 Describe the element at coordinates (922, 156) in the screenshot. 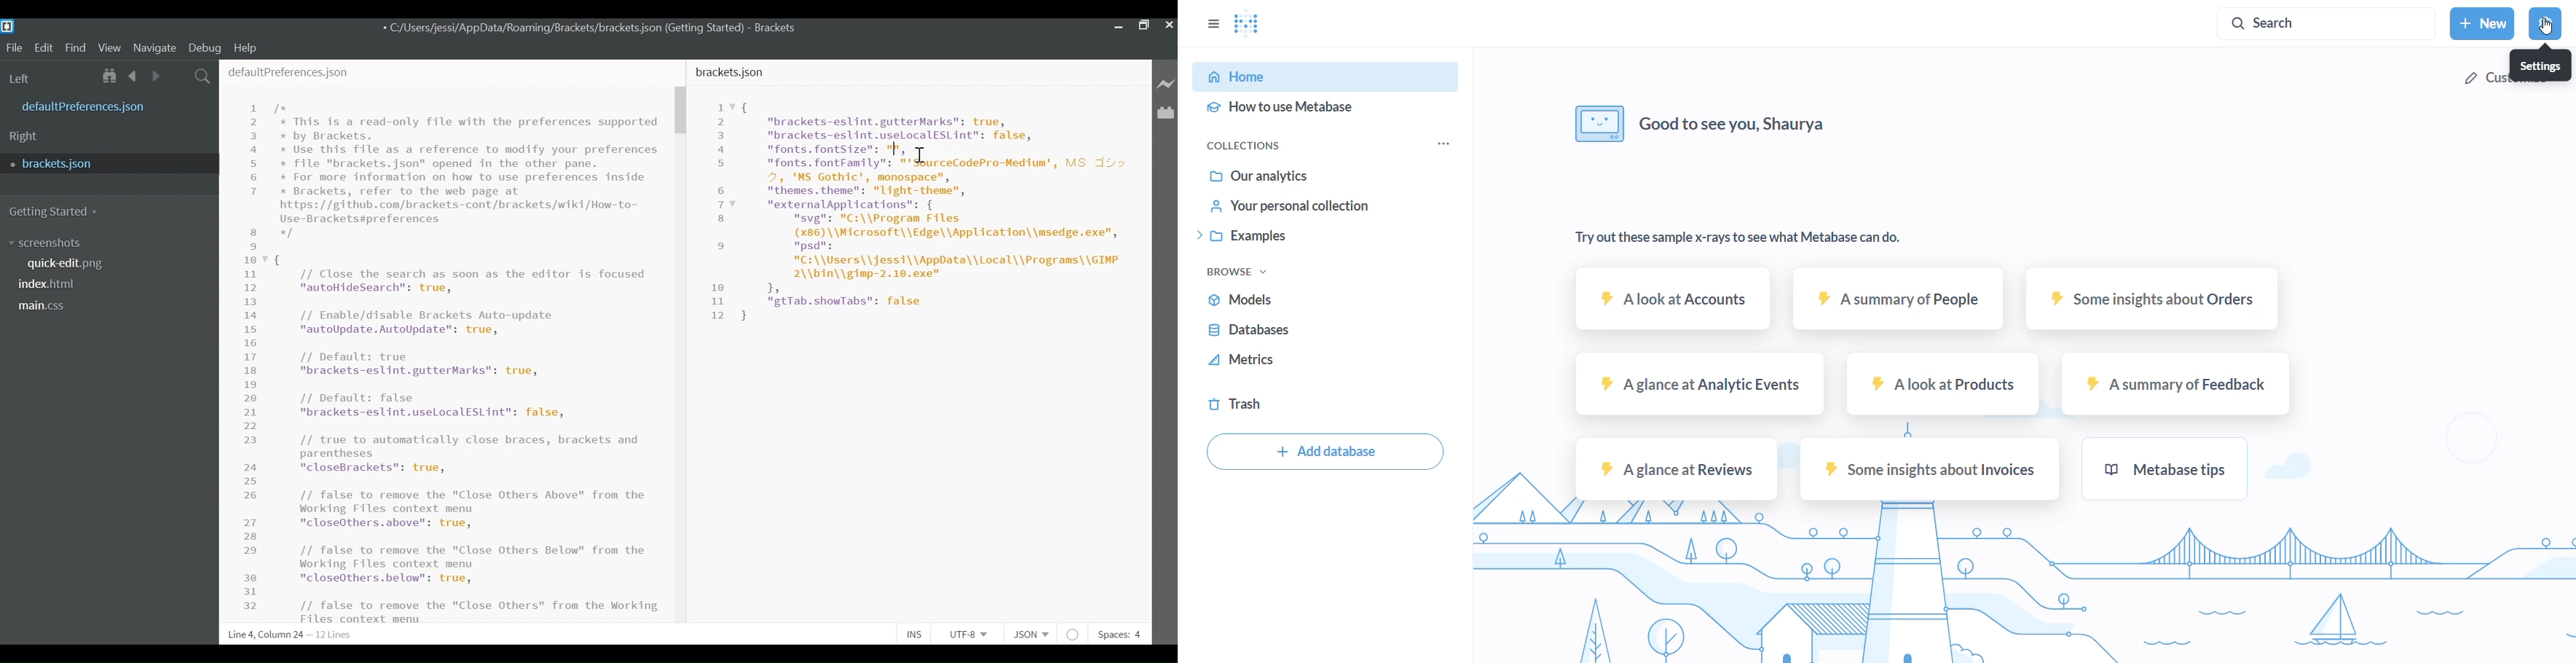

I see `cursor` at that location.